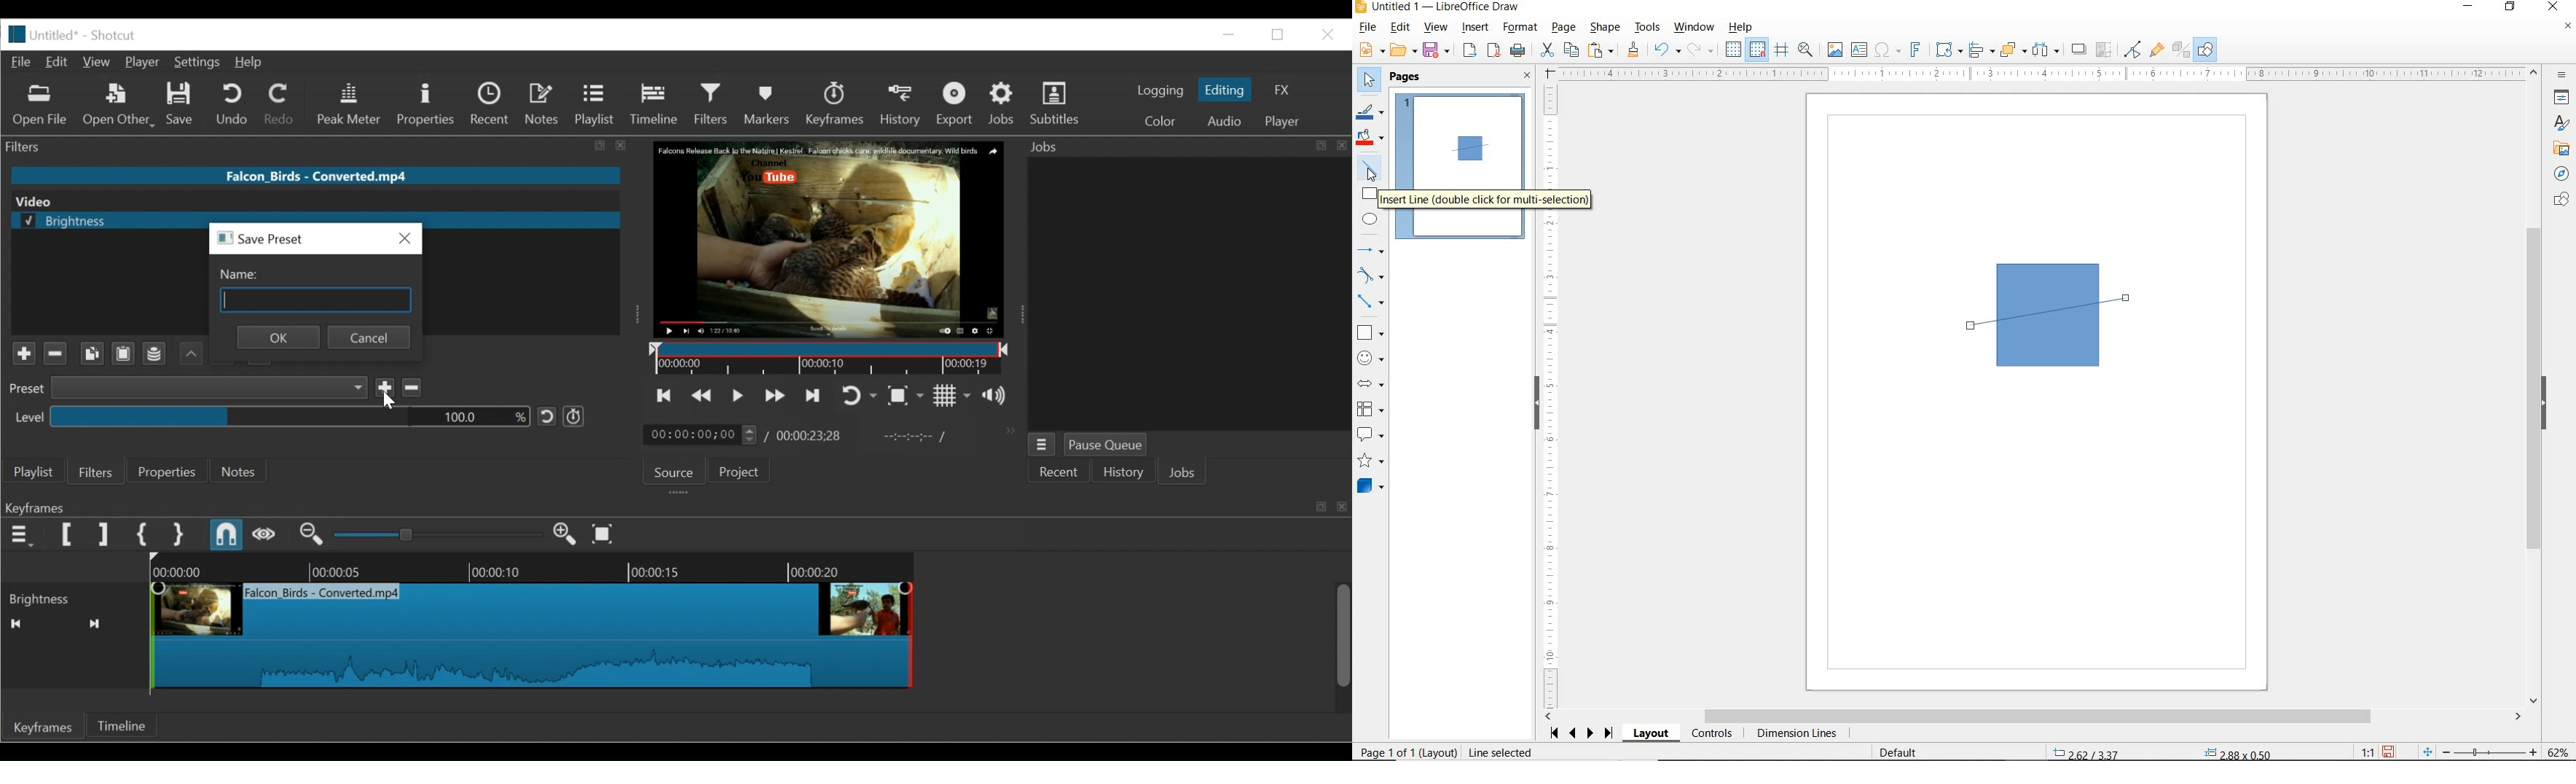 This screenshot has width=2576, height=784. I want to click on Player, so click(142, 63).